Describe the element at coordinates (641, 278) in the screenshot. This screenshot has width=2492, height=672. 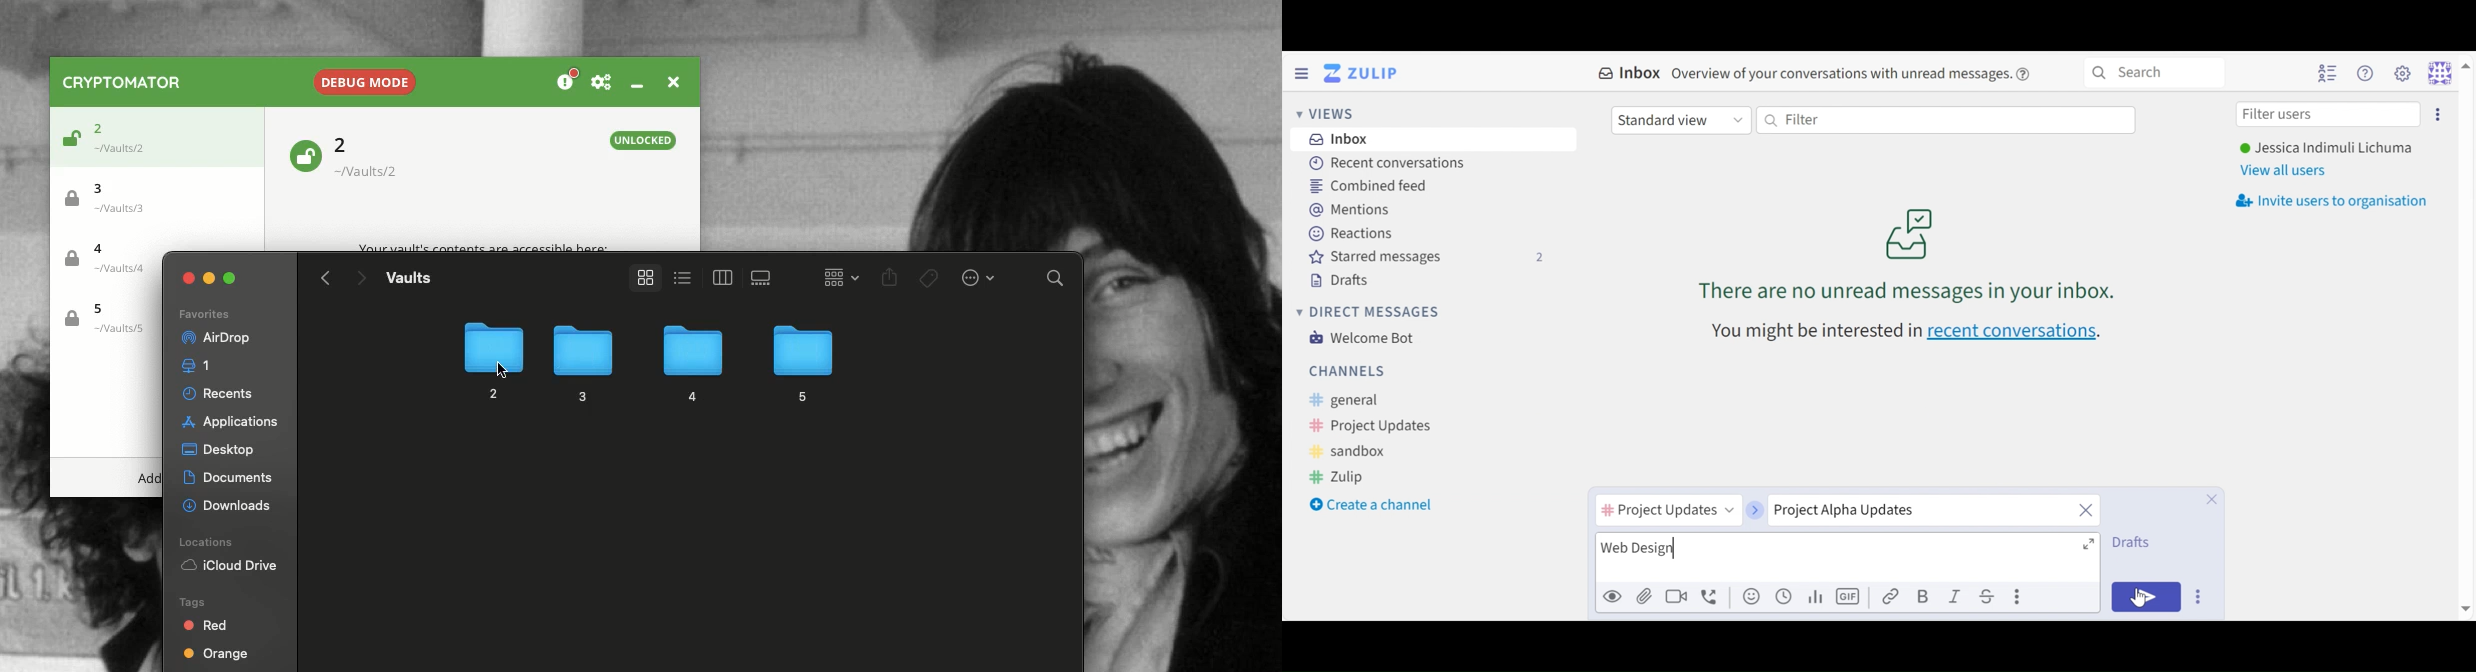
I see `View` at that location.